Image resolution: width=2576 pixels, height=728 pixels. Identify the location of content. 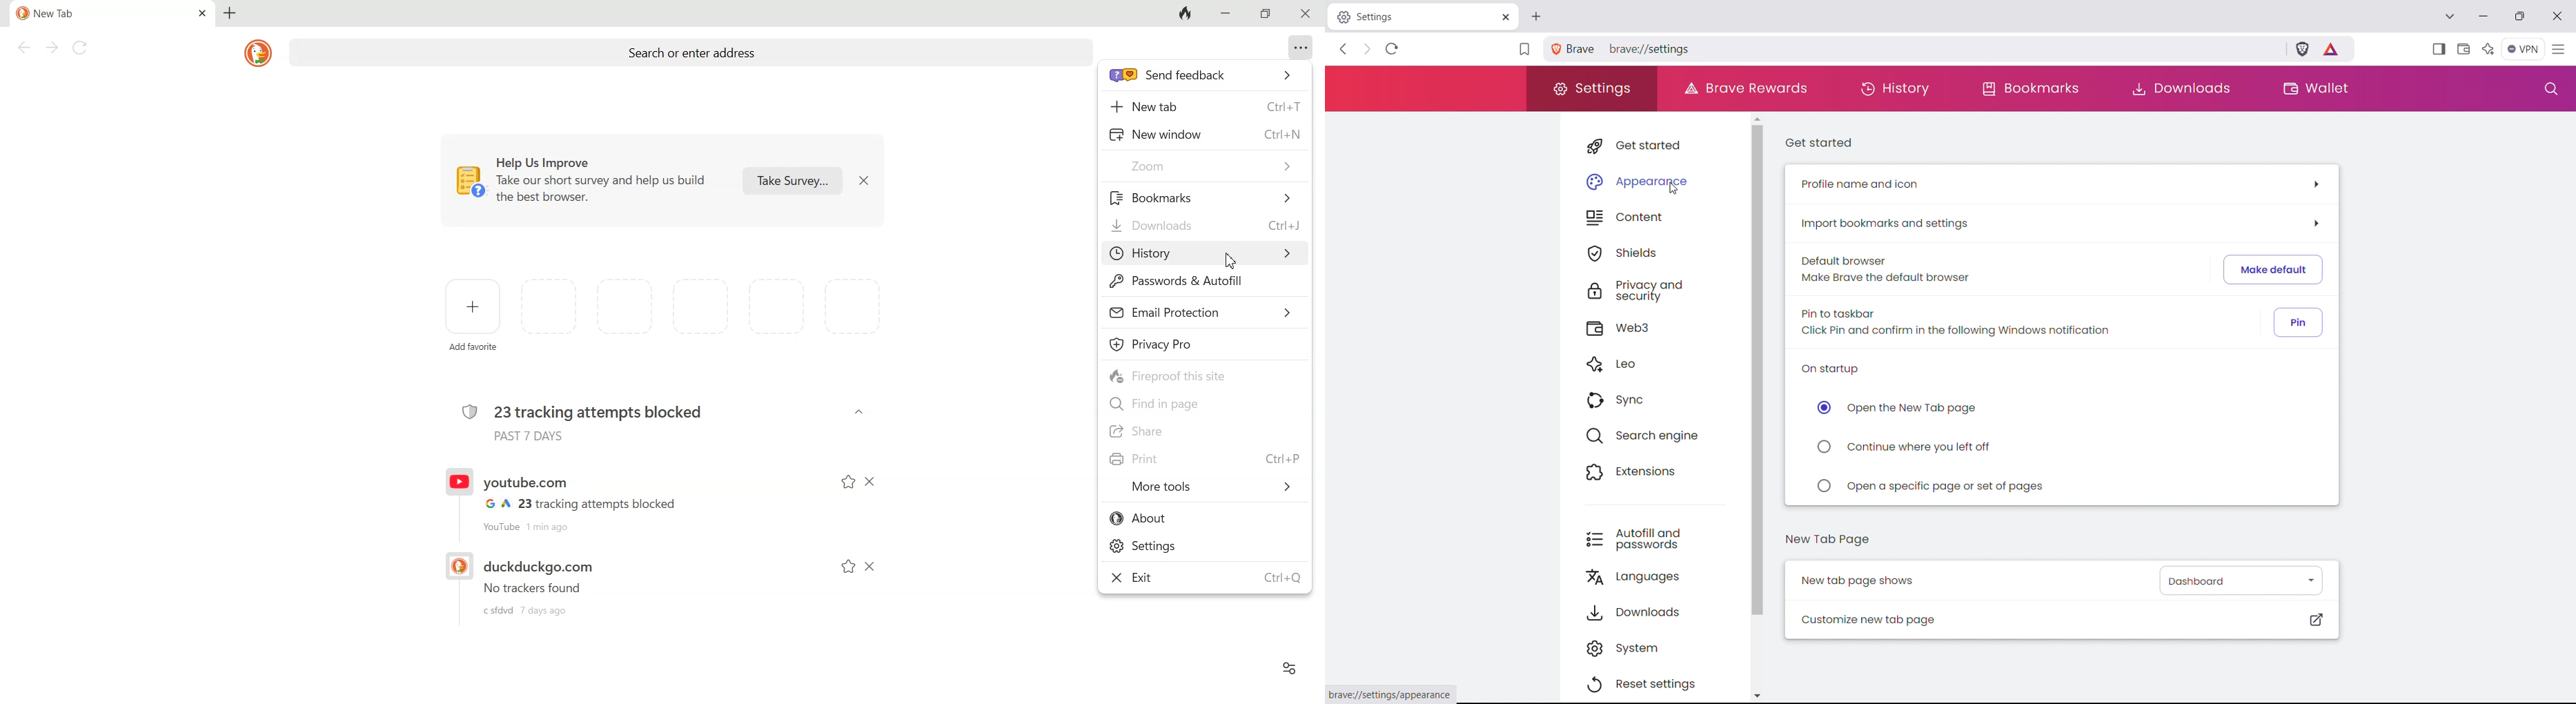
(1657, 215).